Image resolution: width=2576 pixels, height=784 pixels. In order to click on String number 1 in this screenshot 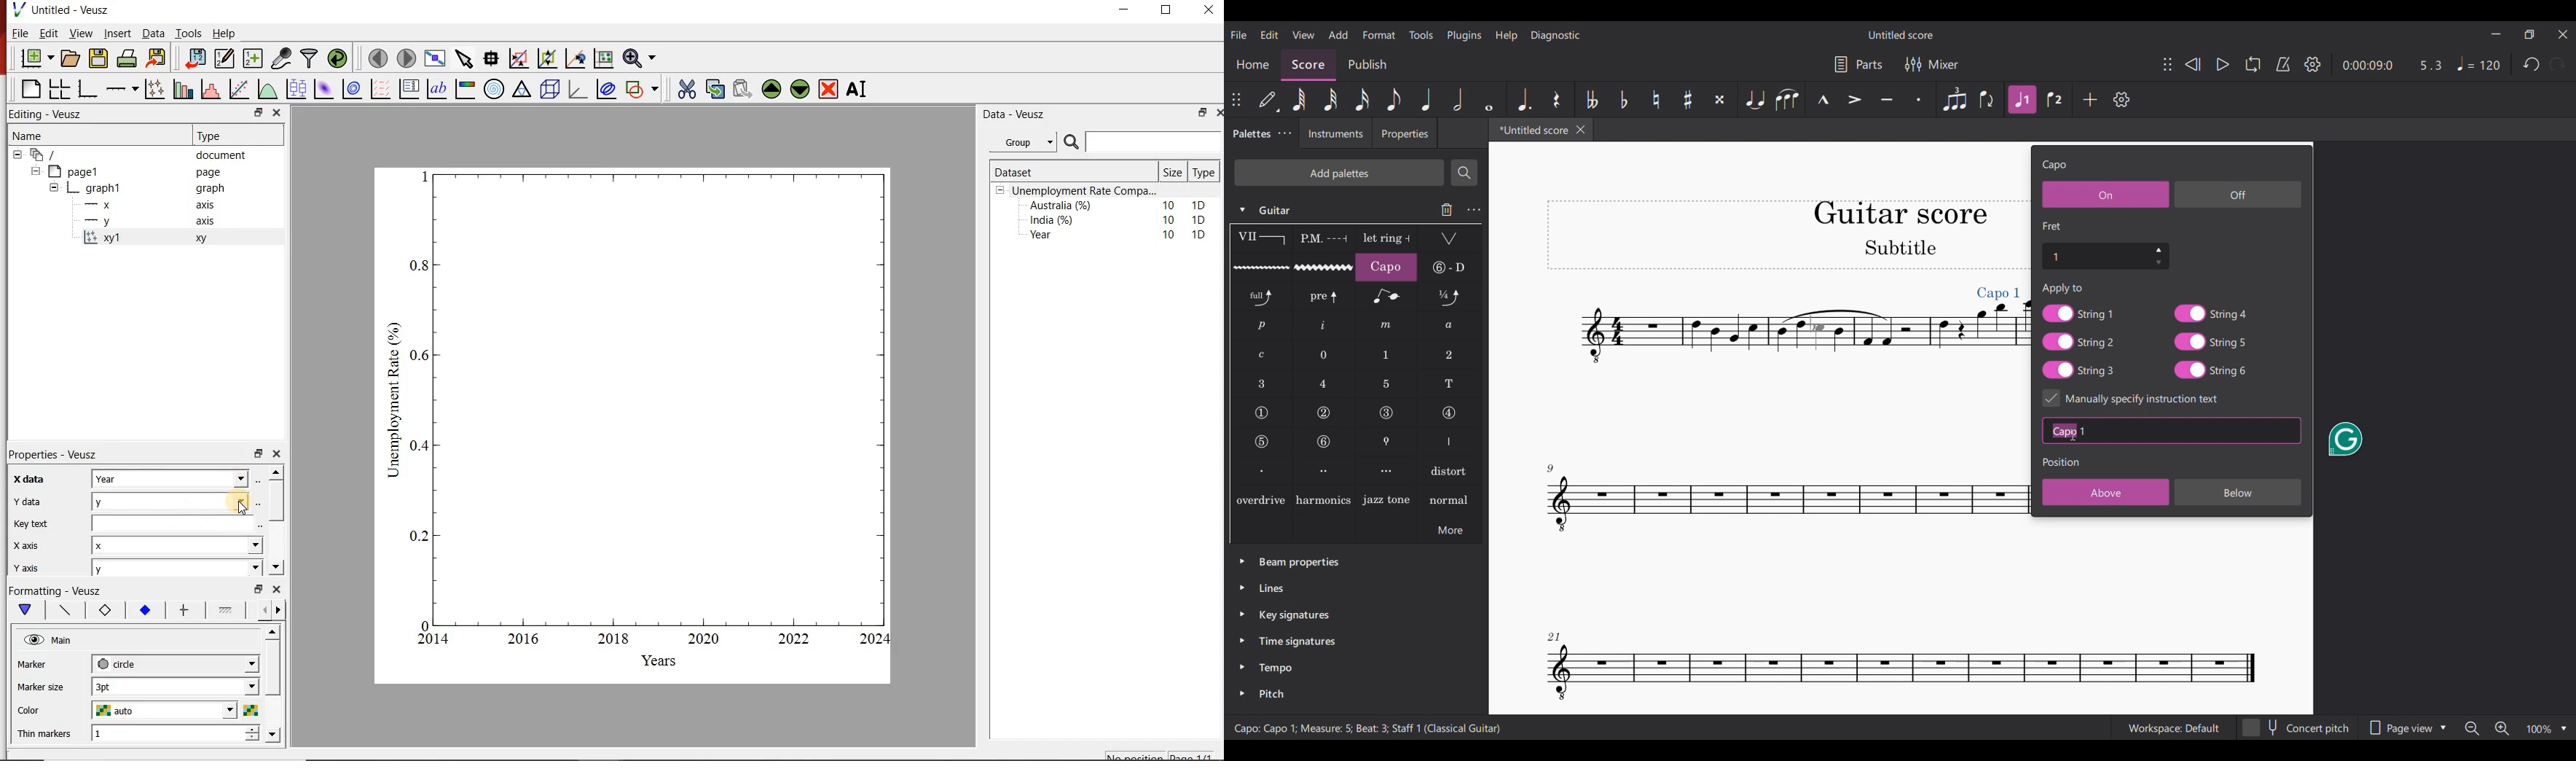, I will do `click(1261, 413)`.